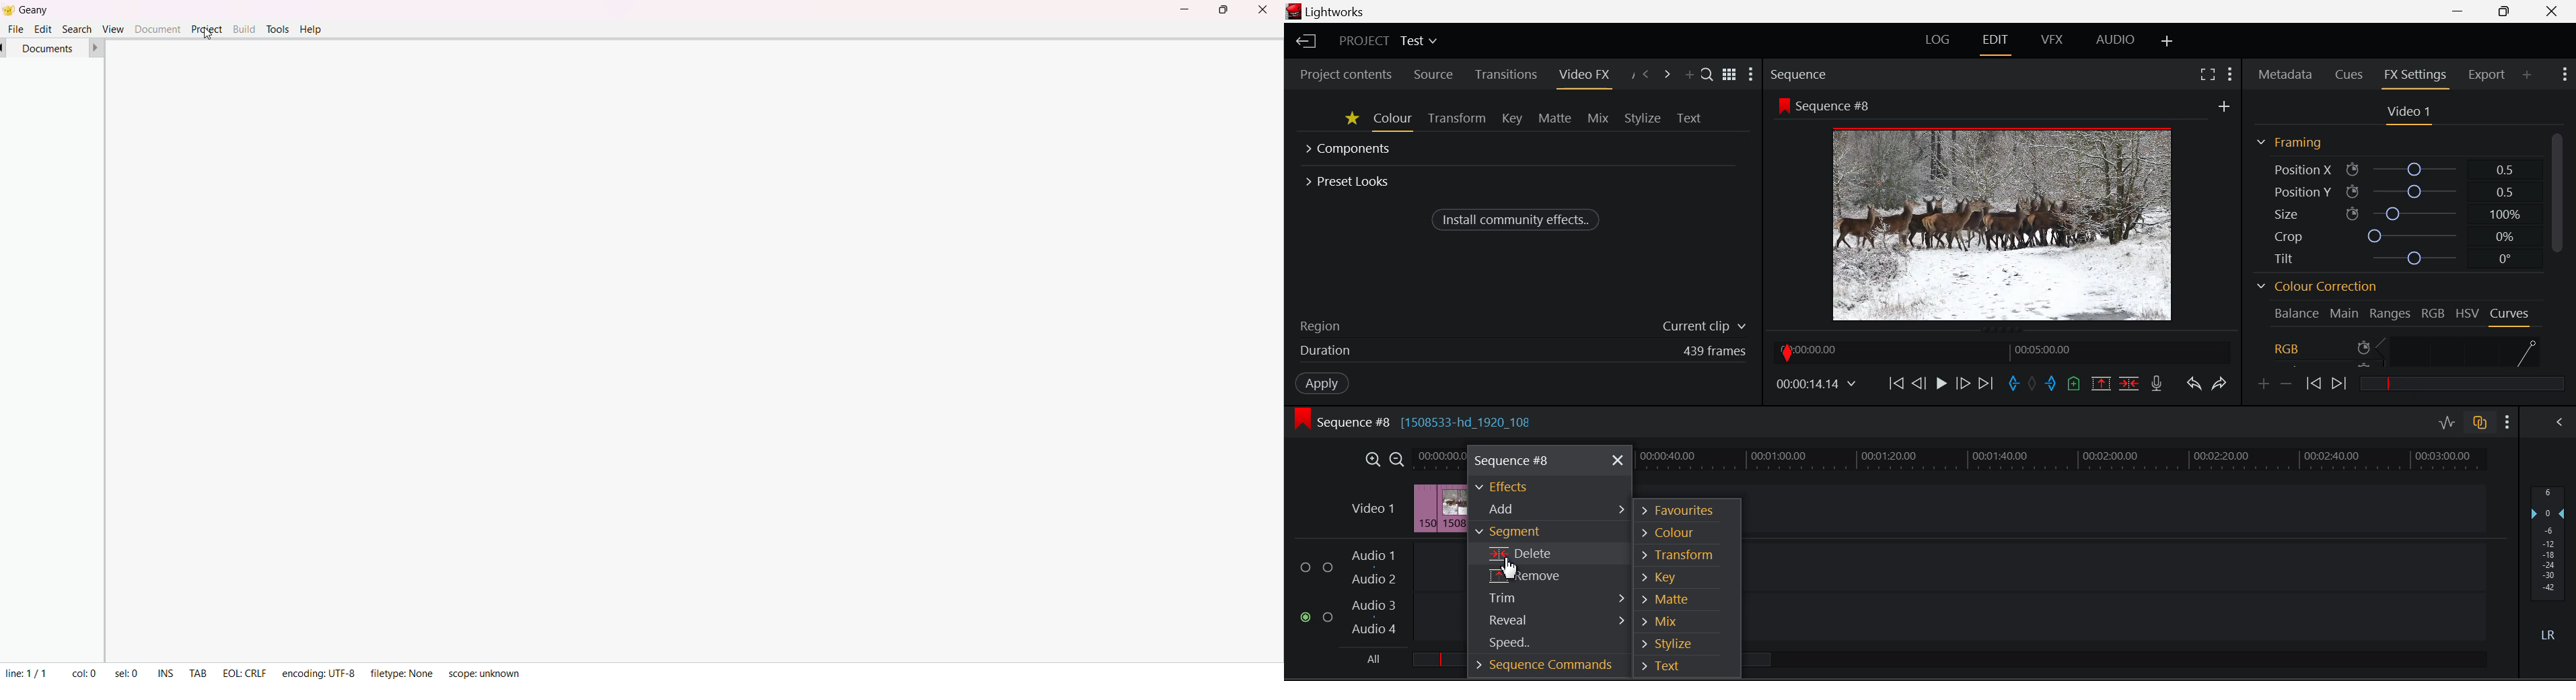  I want to click on Sequence Commands, so click(1543, 668).